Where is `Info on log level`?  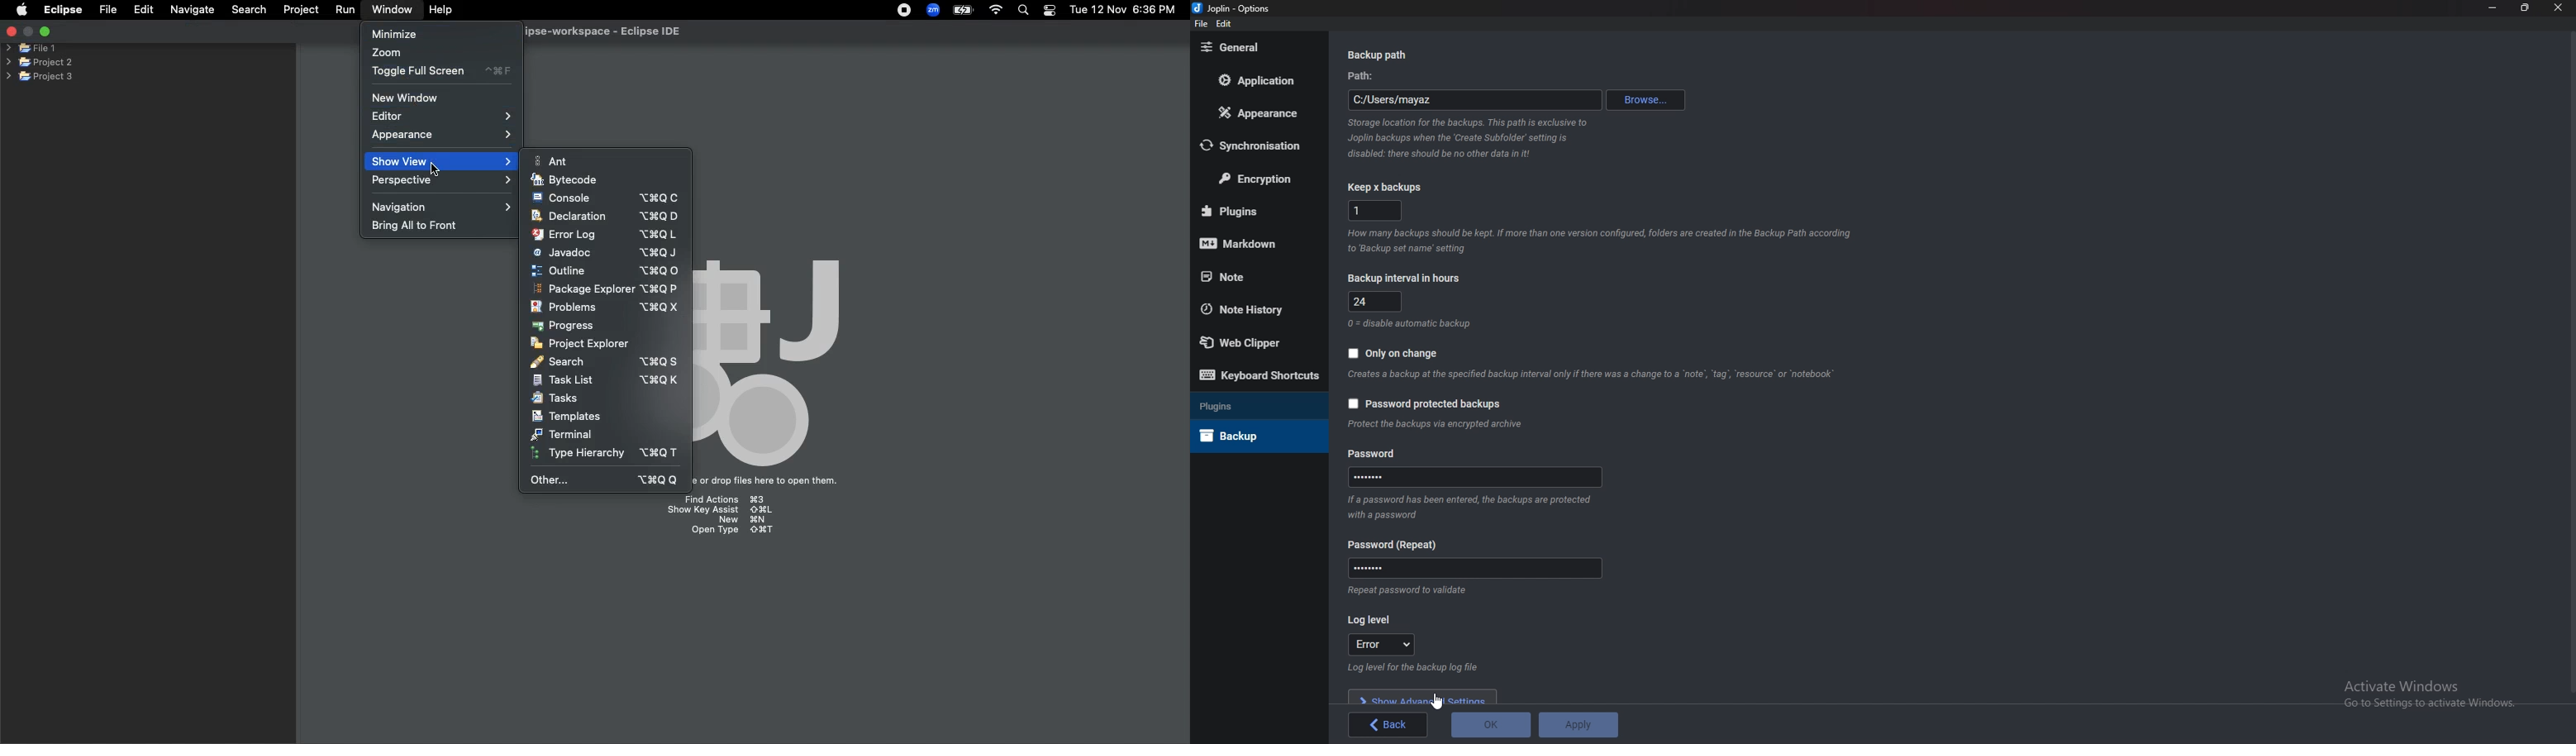
Info on log level is located at coordinates (1409, 667).